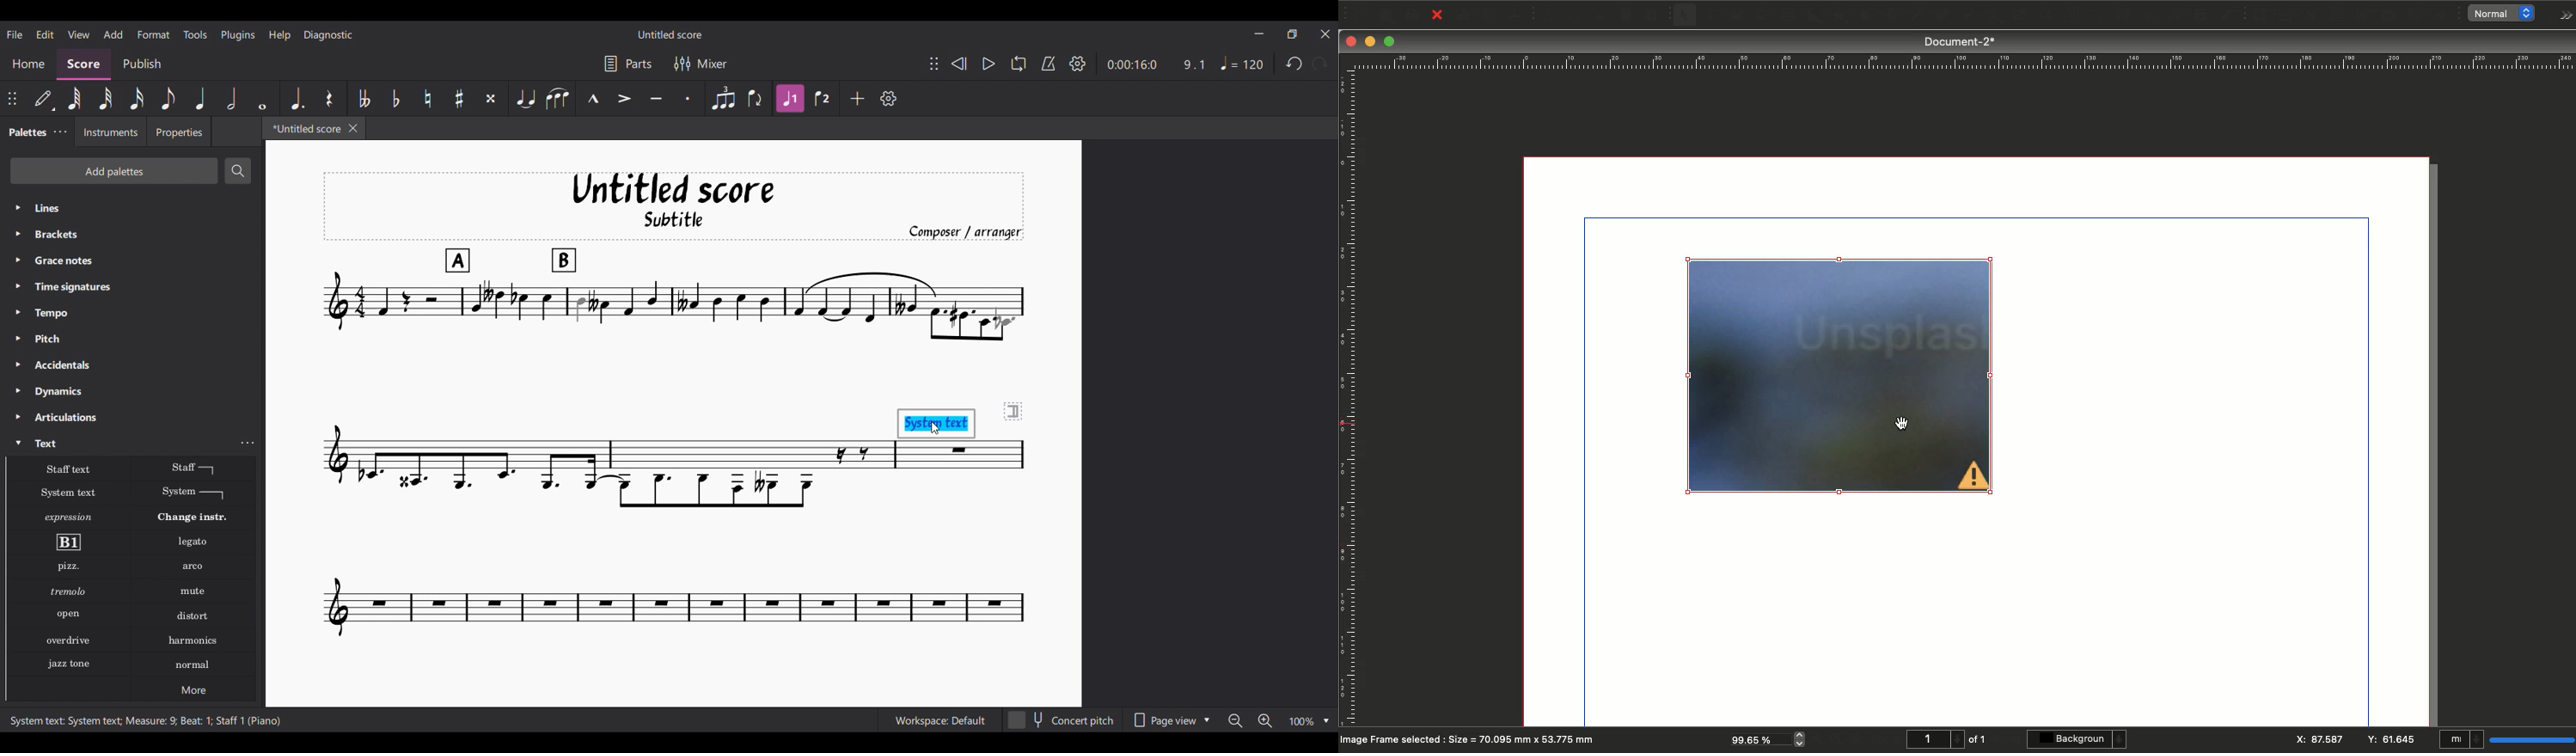 This screenshot has width=2576, height=756. Describe the element at coordinates (1295, 63) in the screenshot. I see `Undo` at that location.